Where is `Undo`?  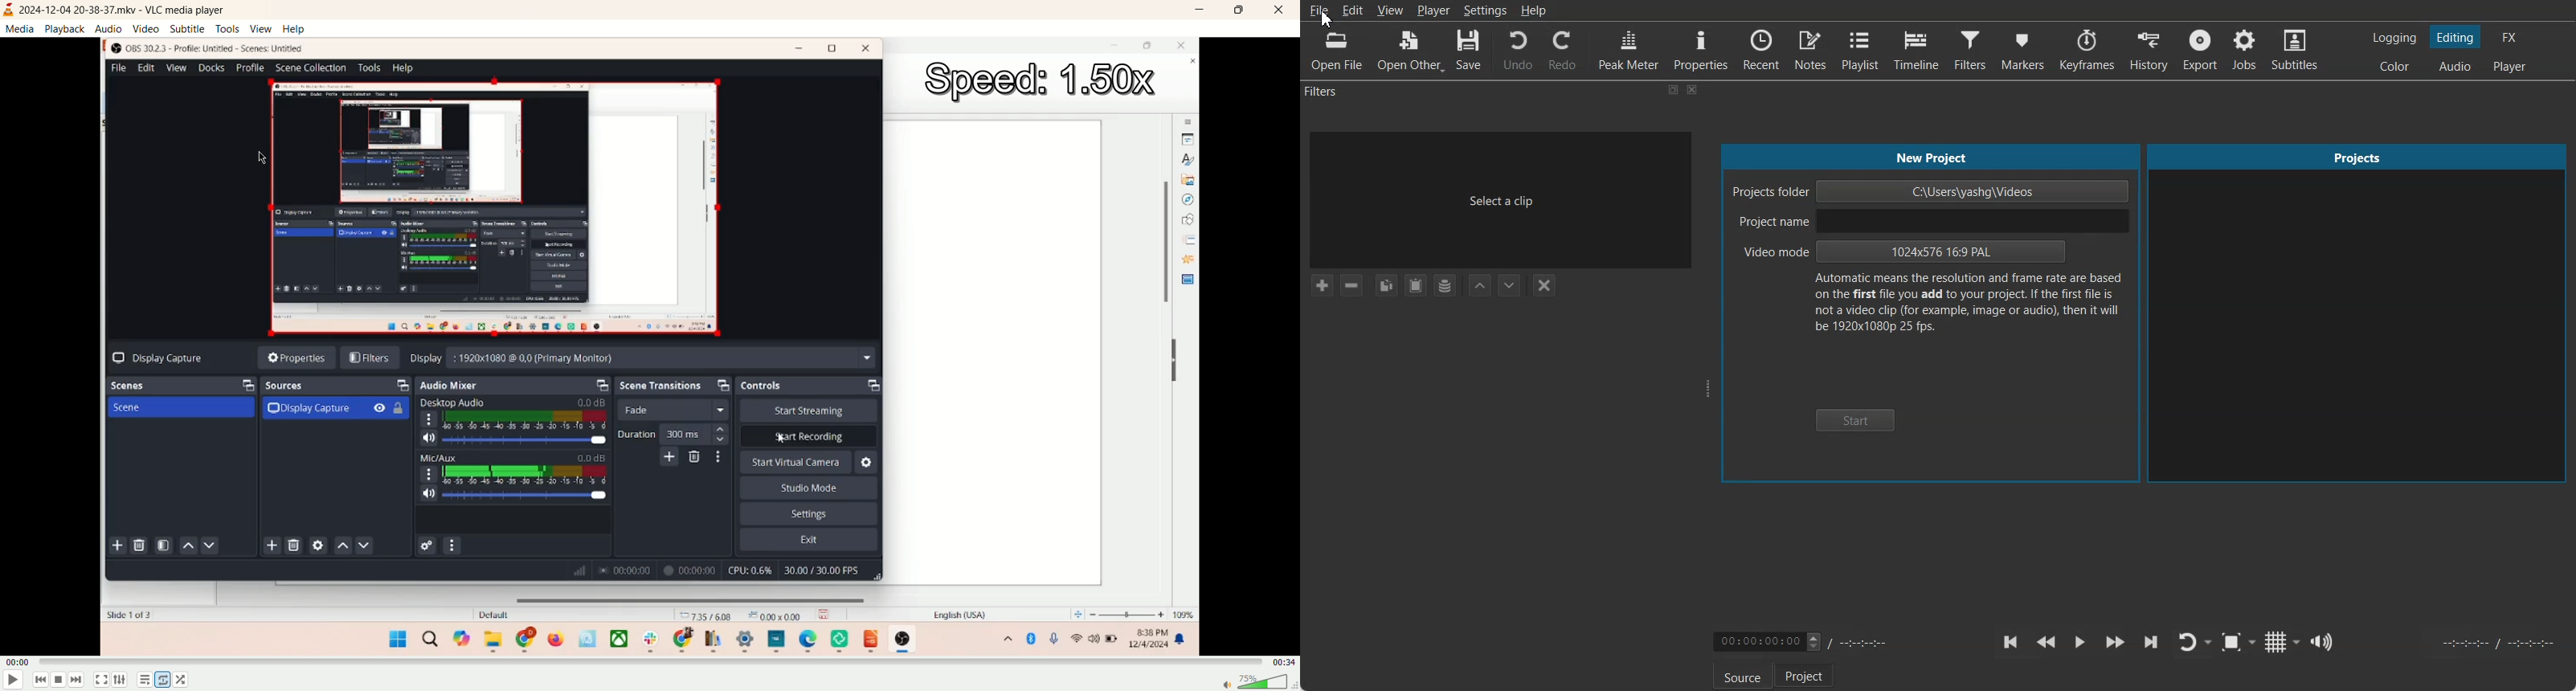 Undo is located at coordinates (1517, 50).